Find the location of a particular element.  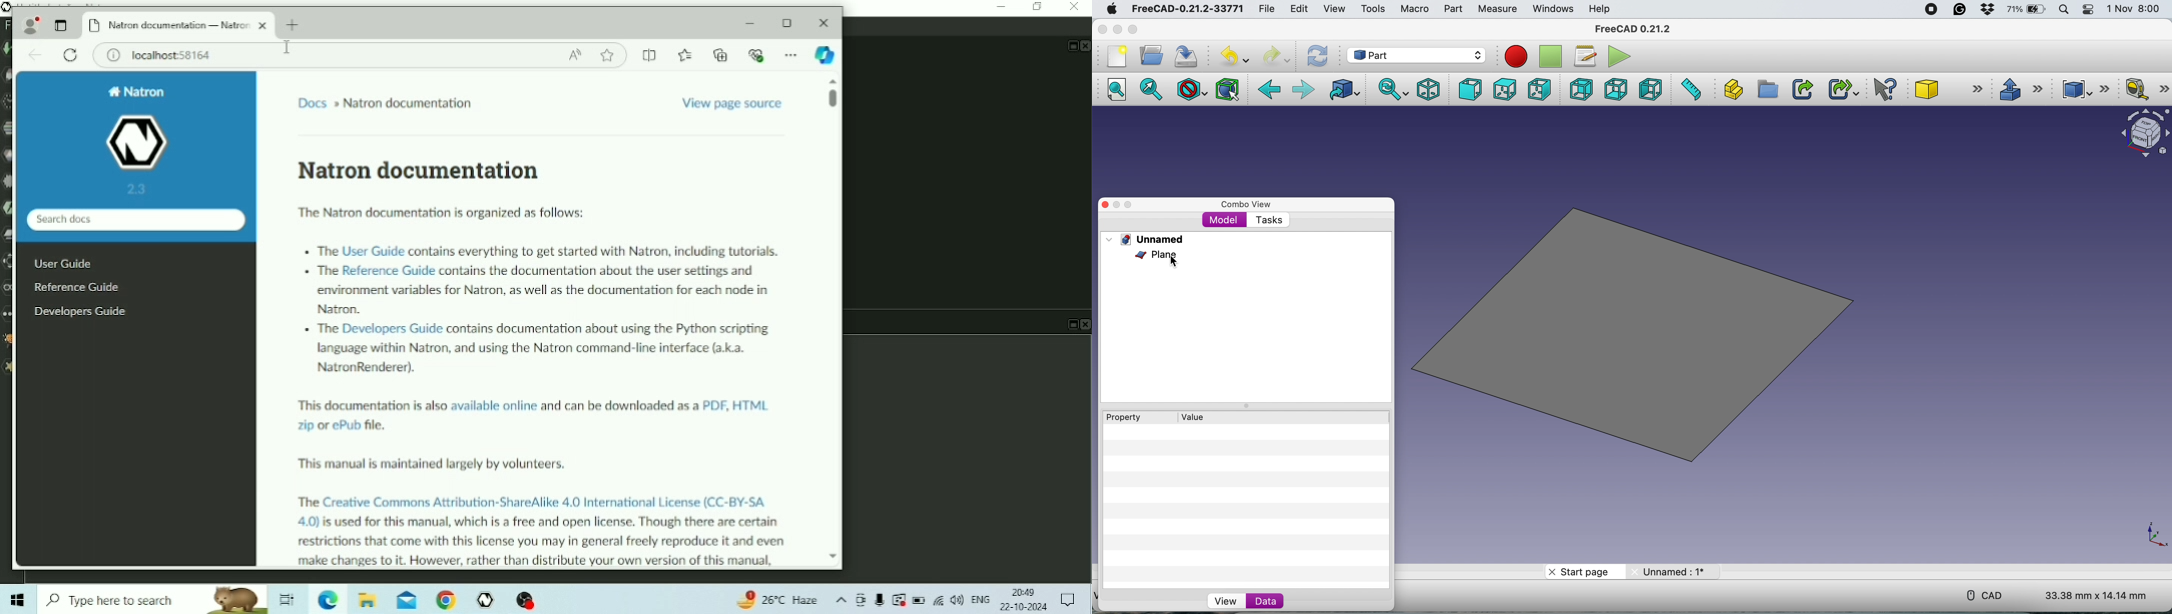

new is located at coordinates (1116, 54).